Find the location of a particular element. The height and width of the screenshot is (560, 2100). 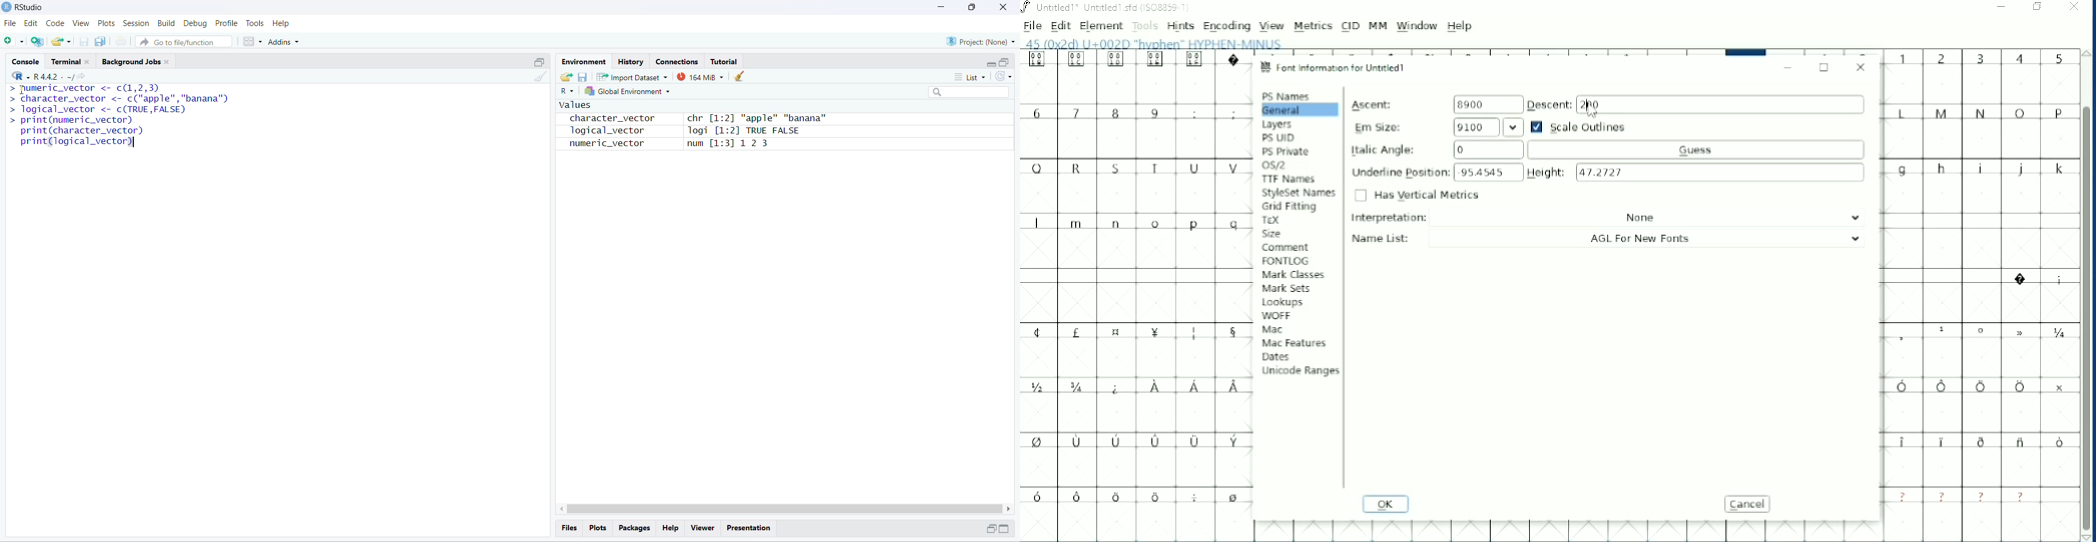

chr [1:2] "apple" "banana" is located at coordinates (756, 119).